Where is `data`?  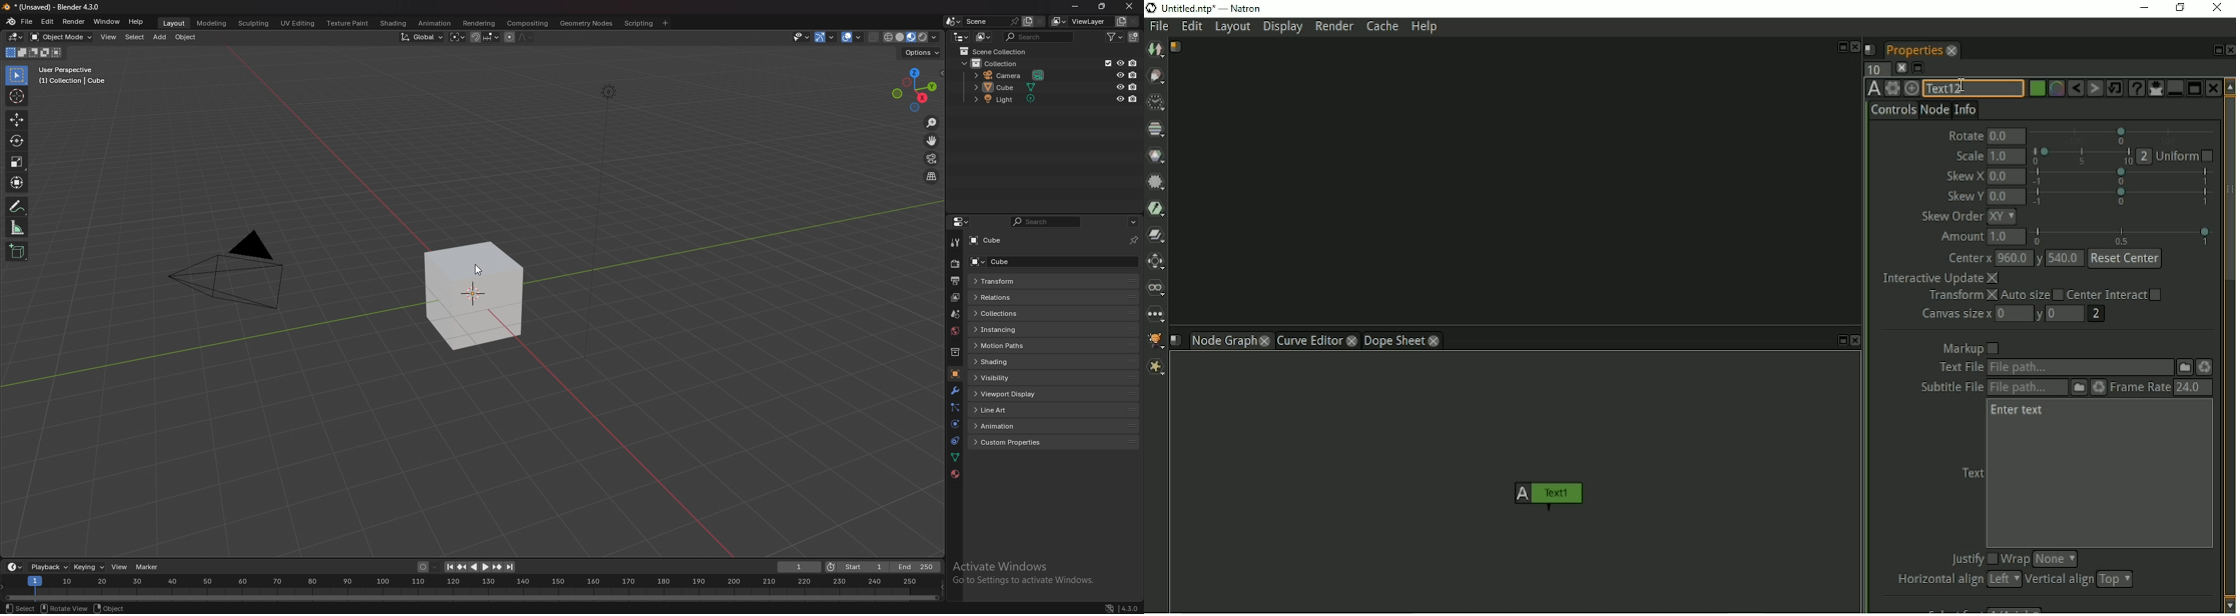 data is located at coordinates (957, 457).